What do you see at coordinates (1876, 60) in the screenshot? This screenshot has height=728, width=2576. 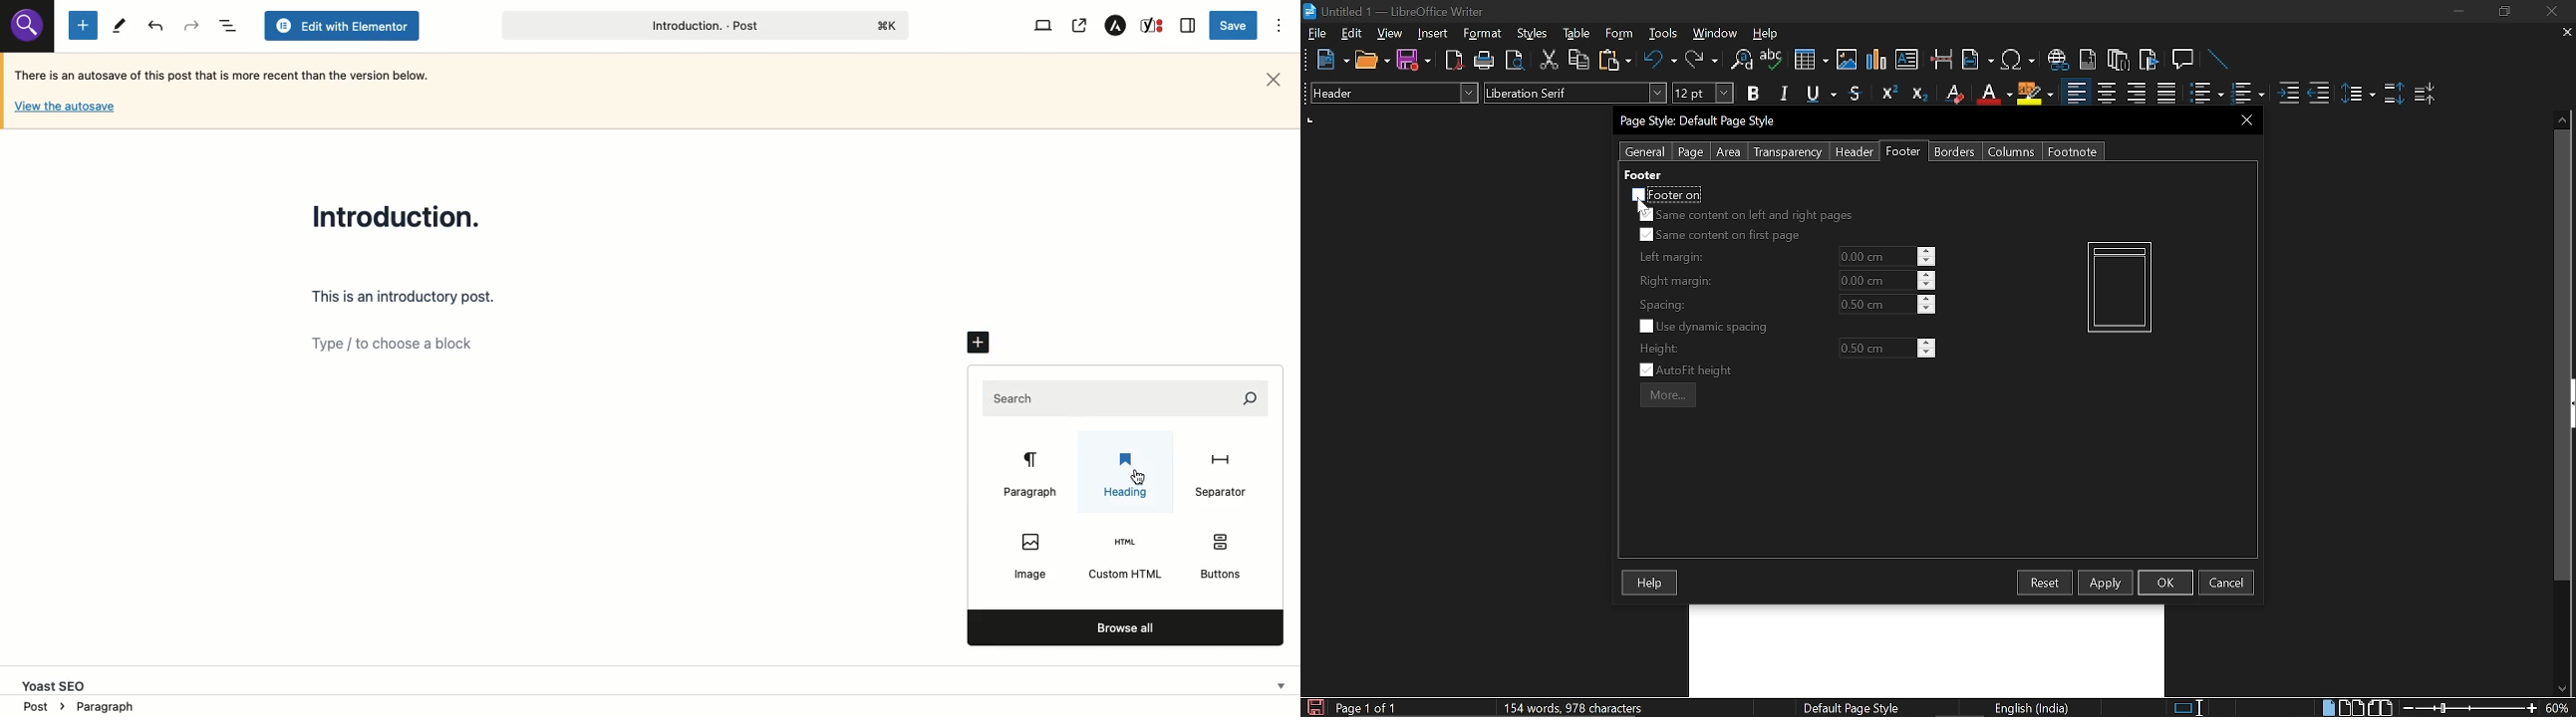 I see `insert diagram` at bounding box center [1876, 60].